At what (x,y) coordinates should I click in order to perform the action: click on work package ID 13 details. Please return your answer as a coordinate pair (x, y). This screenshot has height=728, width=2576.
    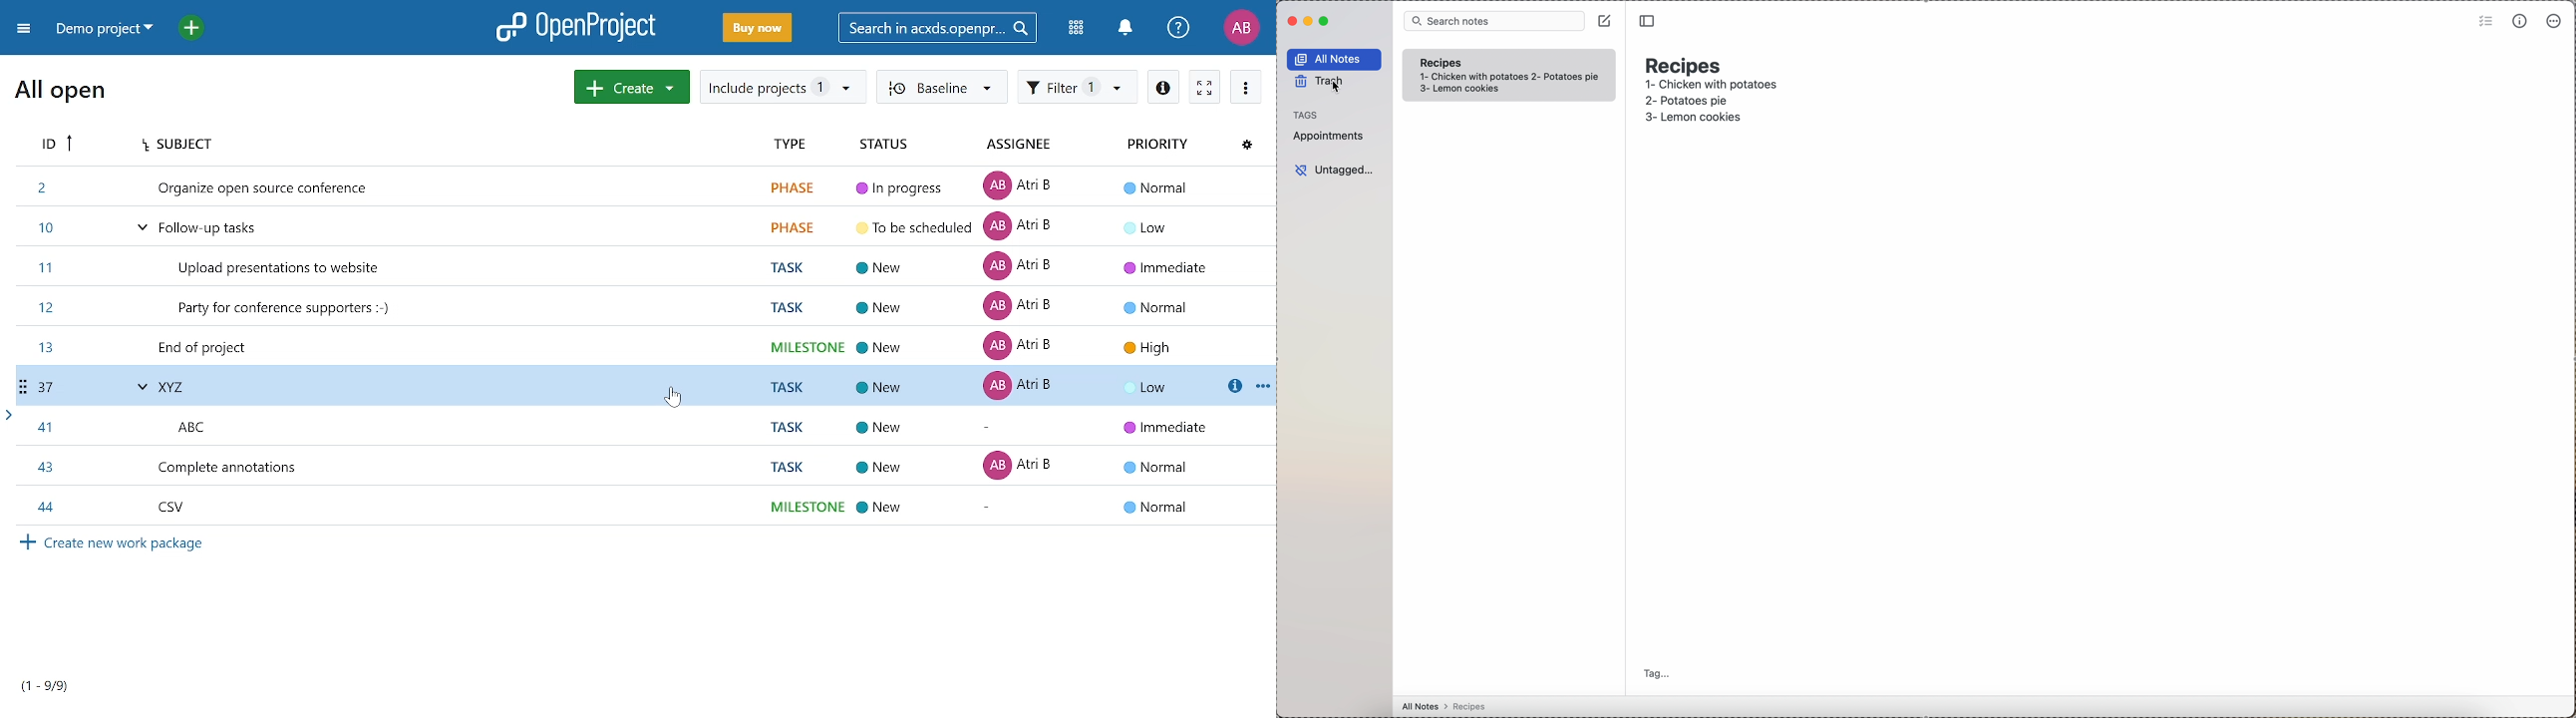
    Looking at the image, I should click on (645, 346).